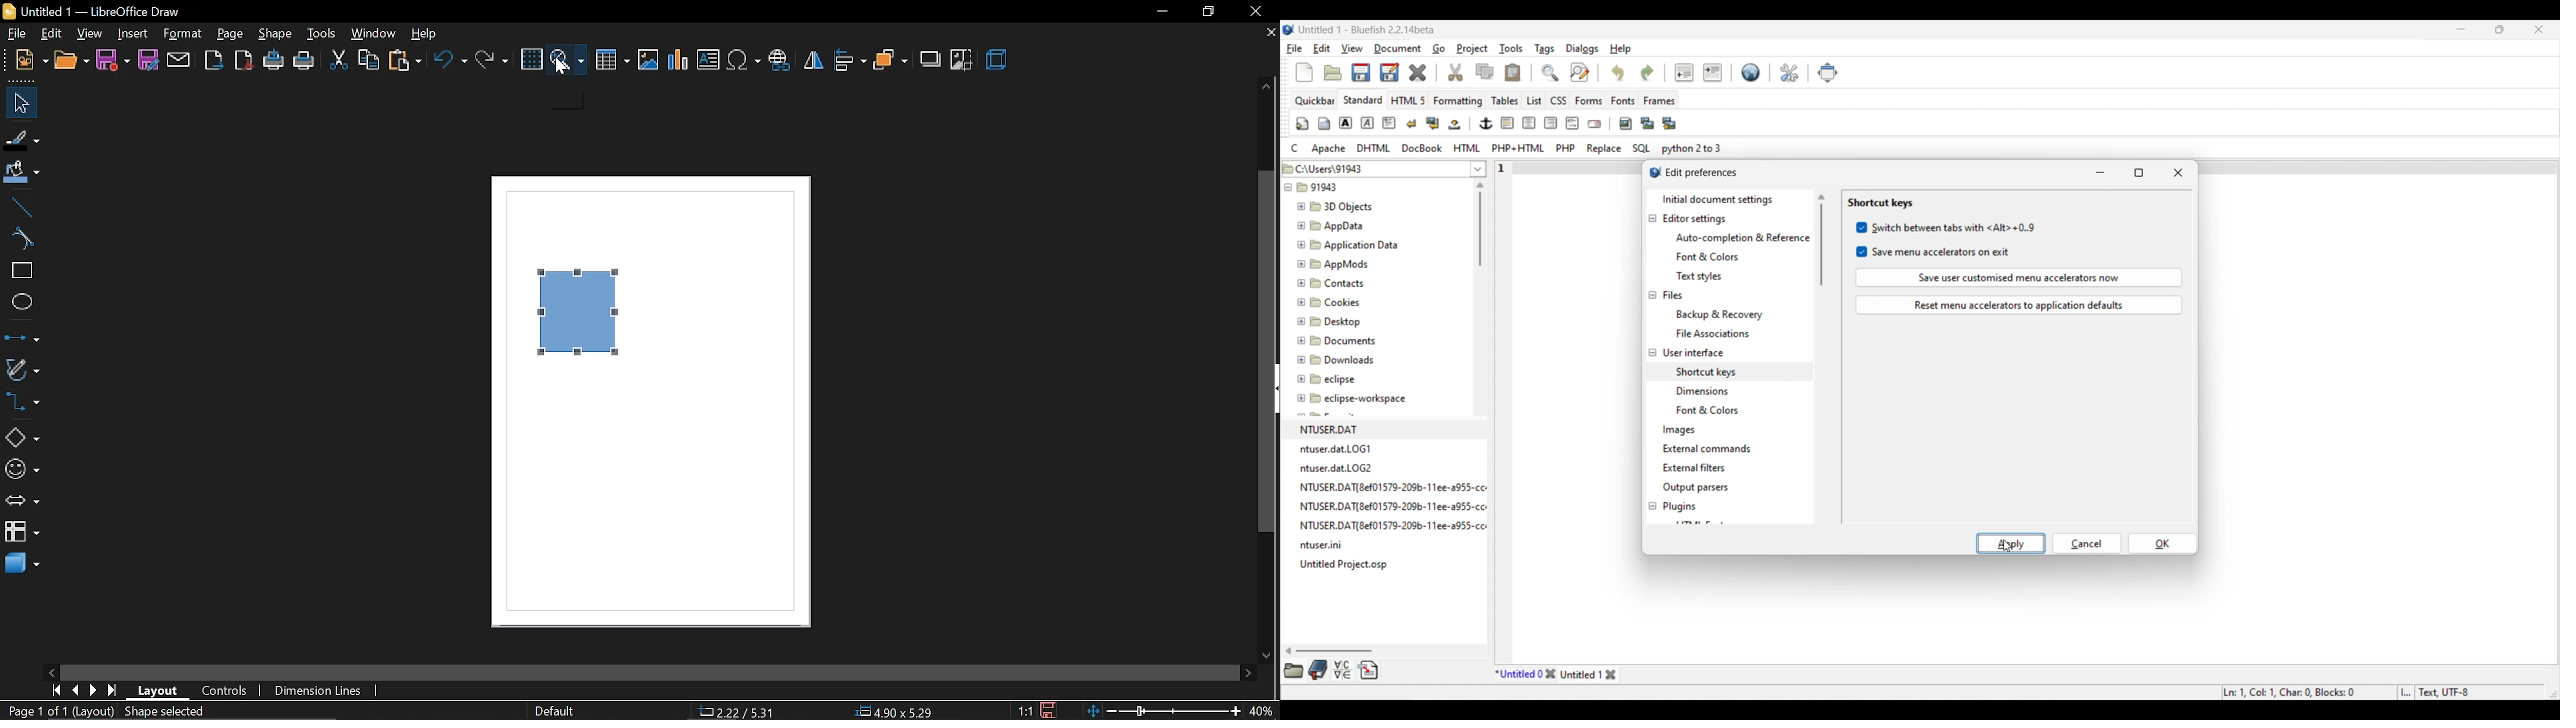 Image resolution: width=2576 pixels, height=728 pixels. I want to click on Vertical slide bar, so click(1821, 240).